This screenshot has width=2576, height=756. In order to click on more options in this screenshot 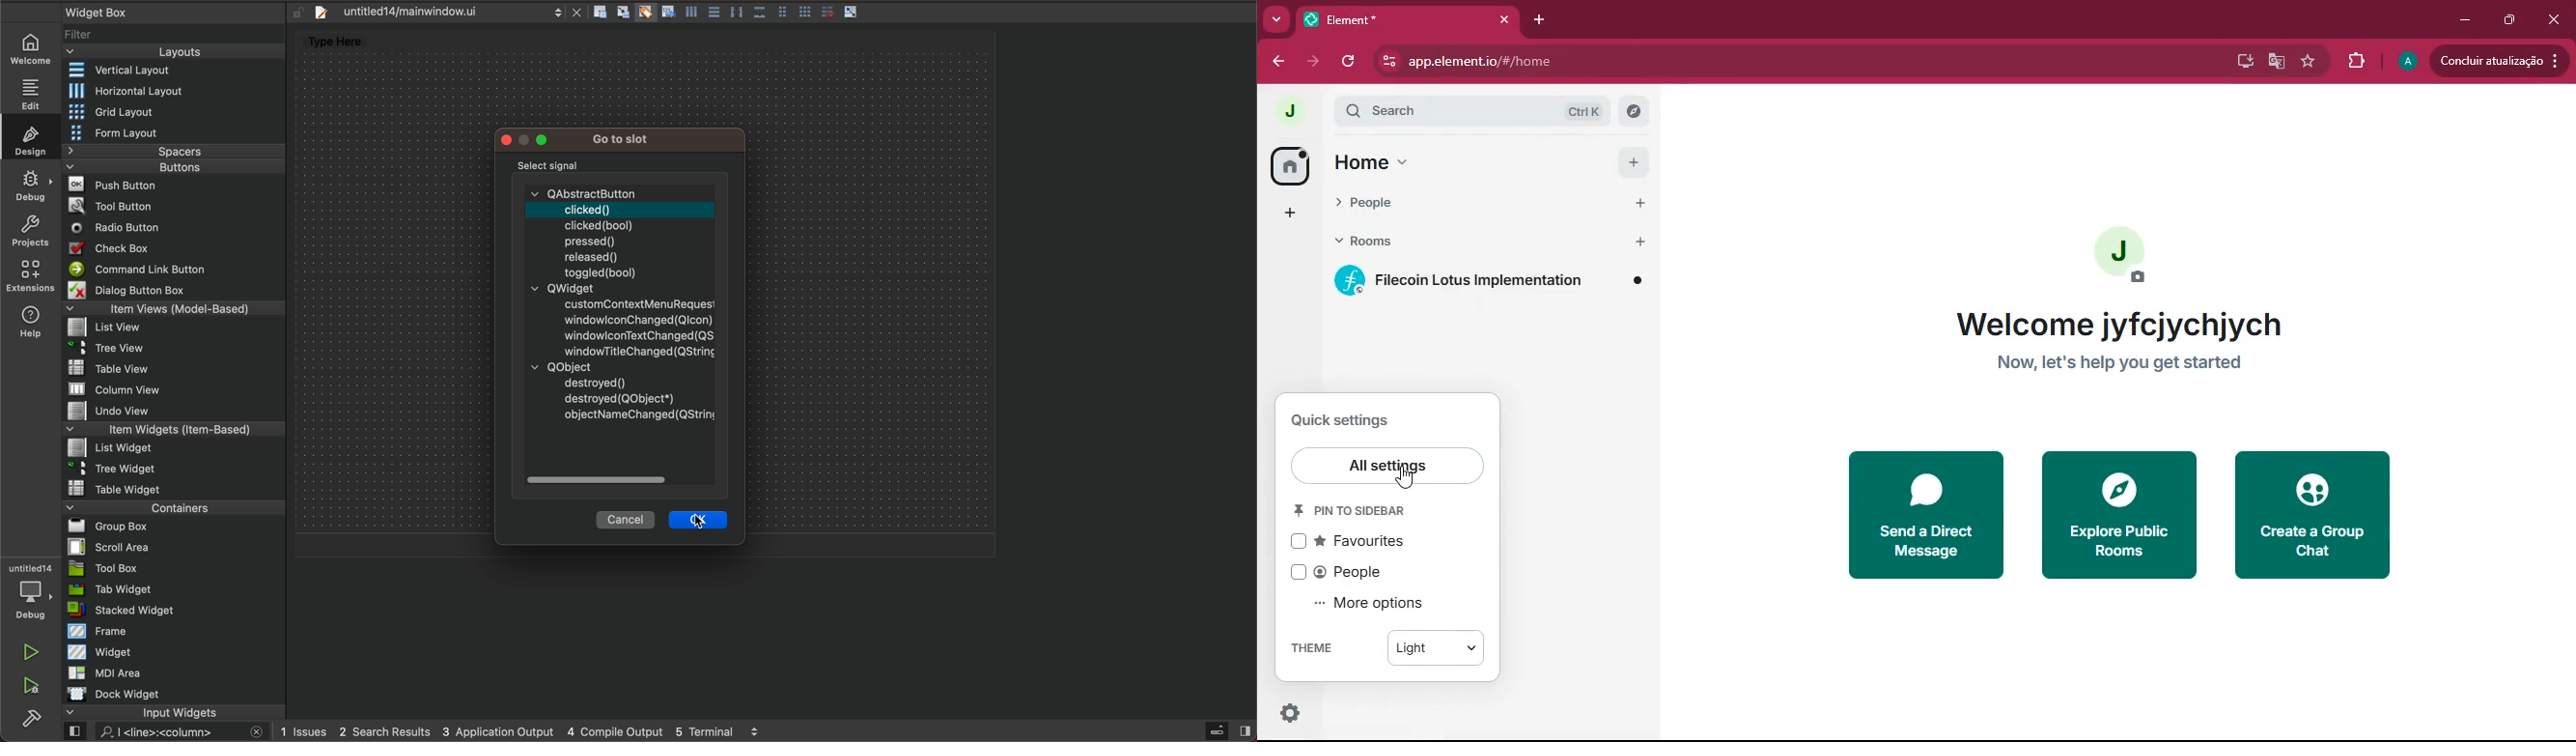, I will do `click(1384, 605)`.